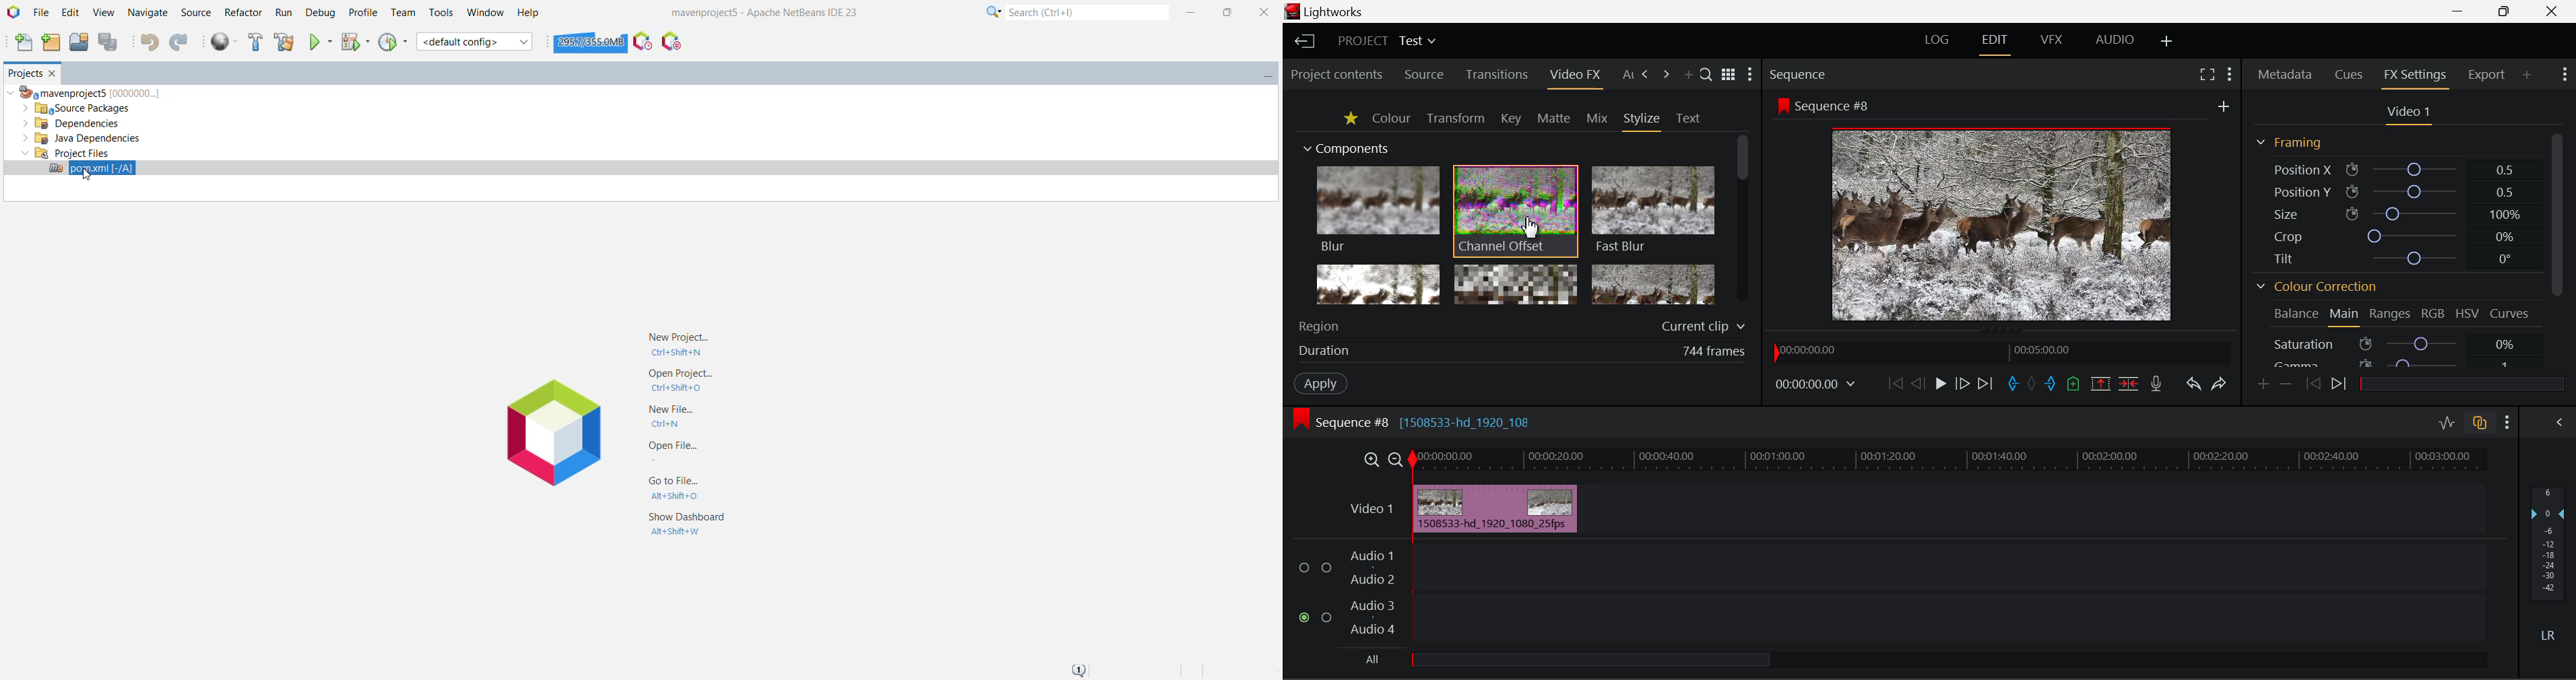 This screenshot has height=700, width=2576. What do you see at coordinates (2395, 236) in the screenshot?
I see `Crop` at bounding box center [2395, 236].